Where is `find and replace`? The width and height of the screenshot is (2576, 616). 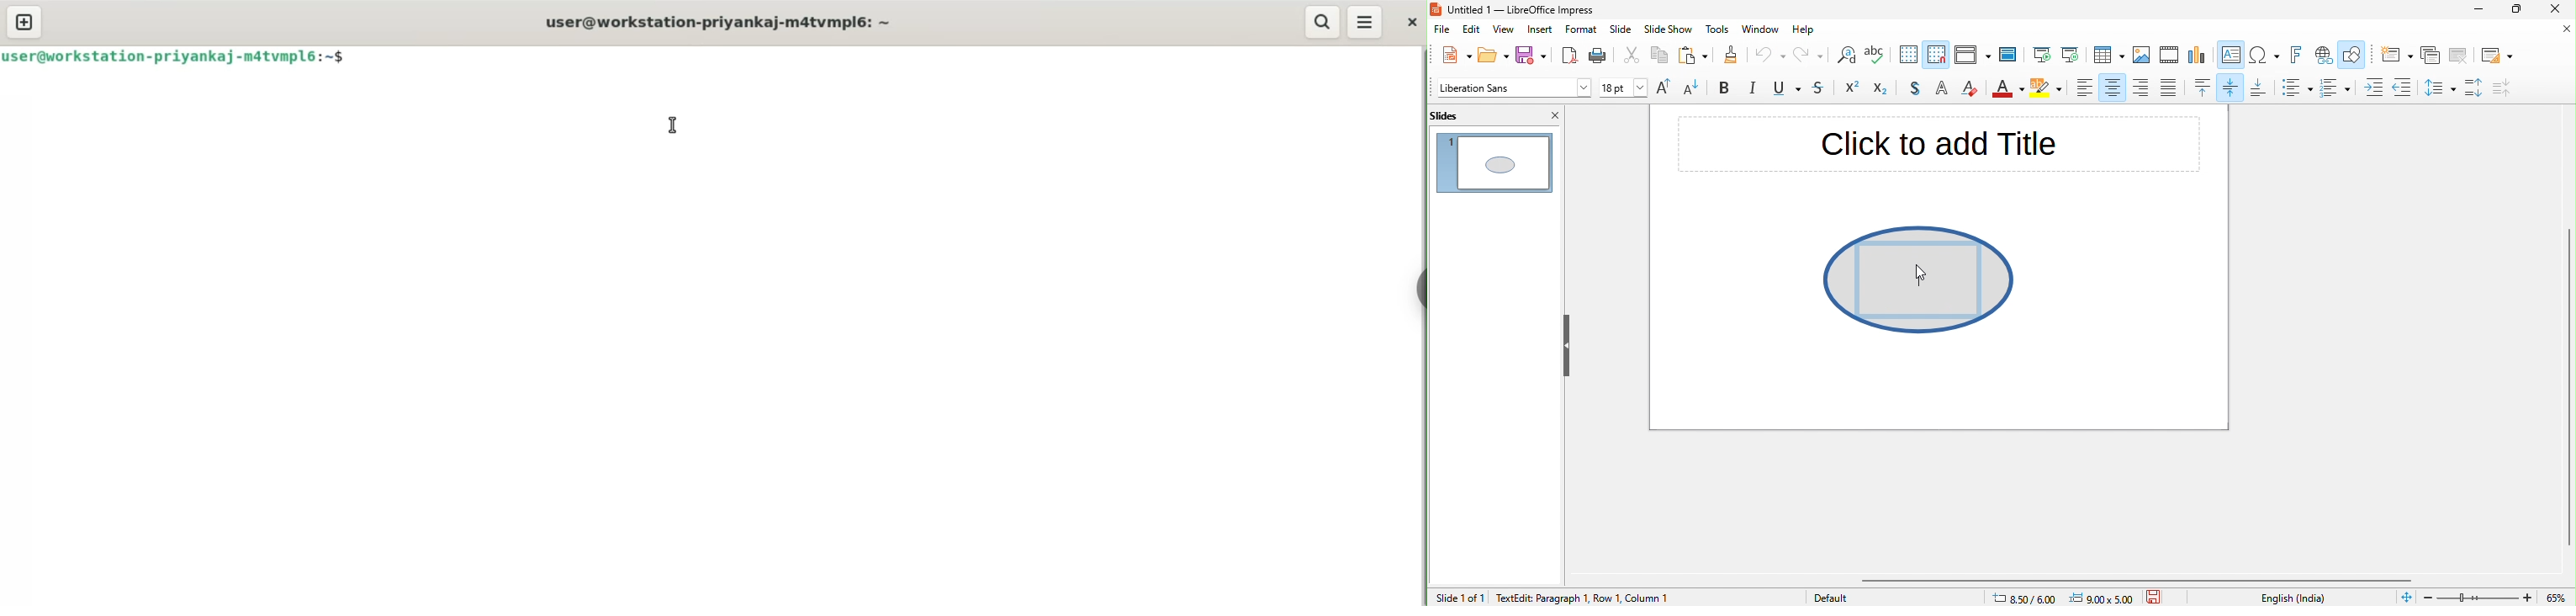
find and replace is located at coordinates (1844, 57).